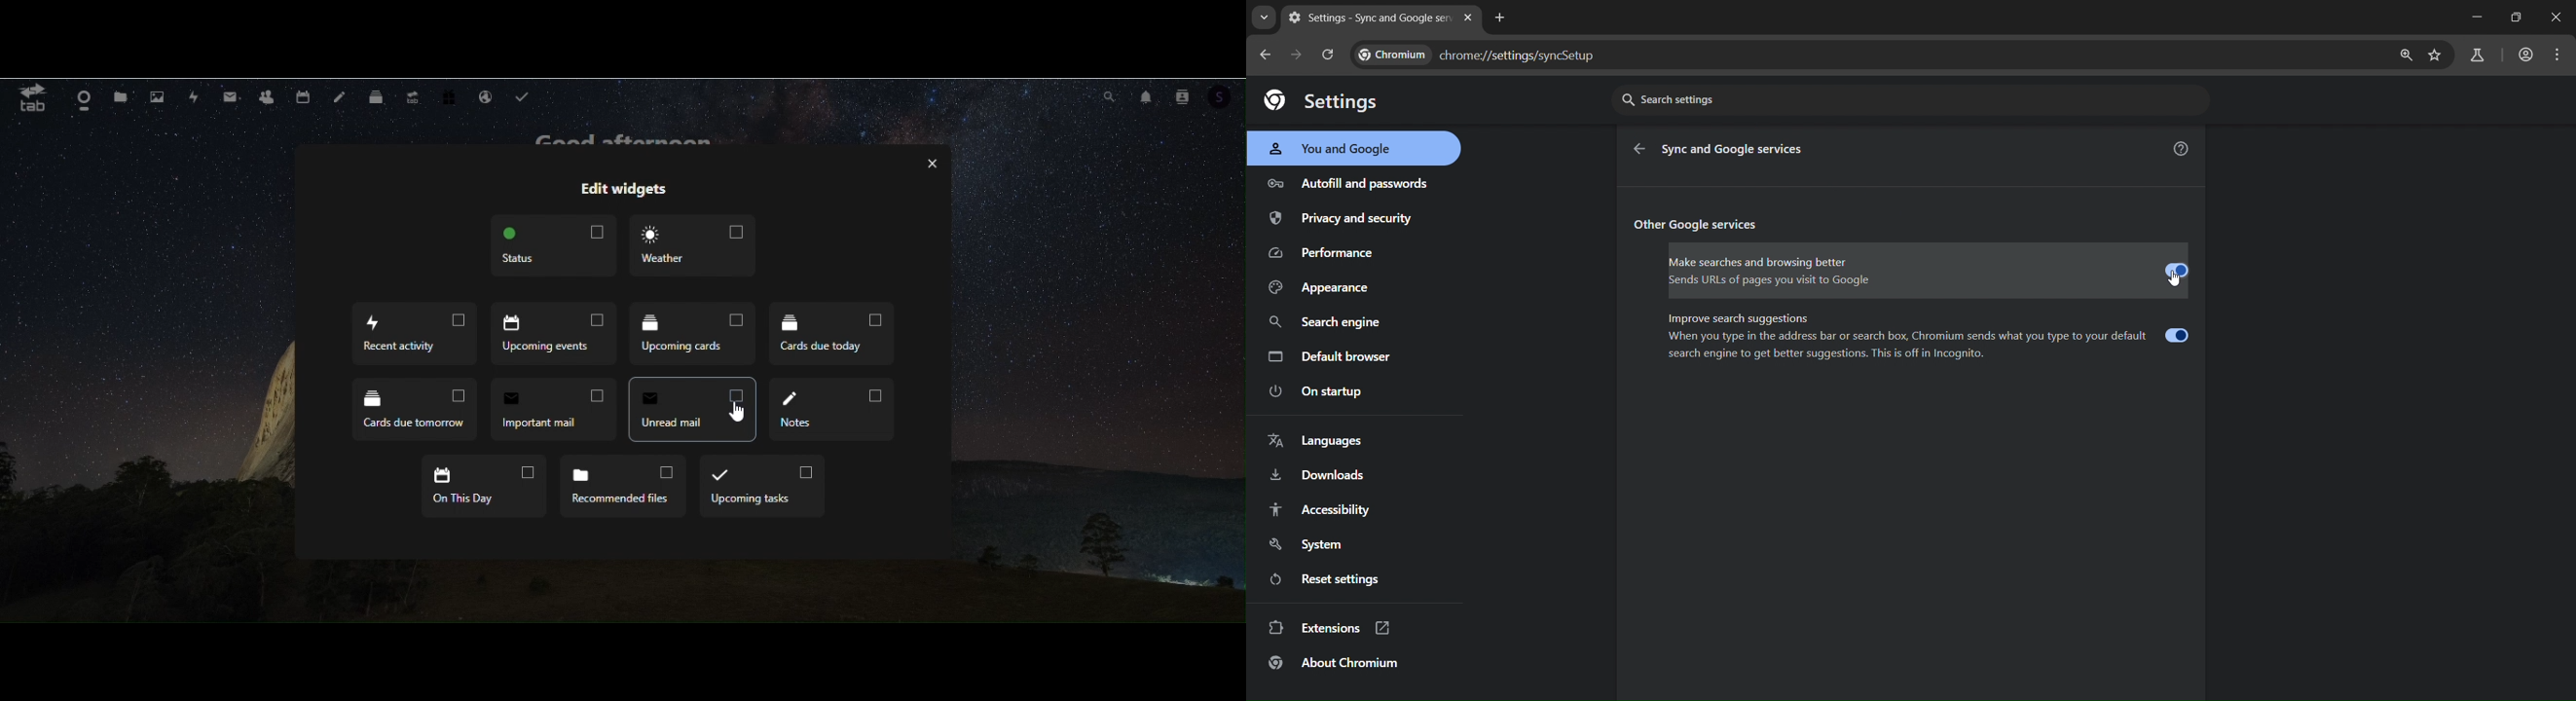 The image size is (2576, 728). What do you see at coordinates (695, 247) in the screenshot?
I see `Weather` at bounding box center [695, 247].